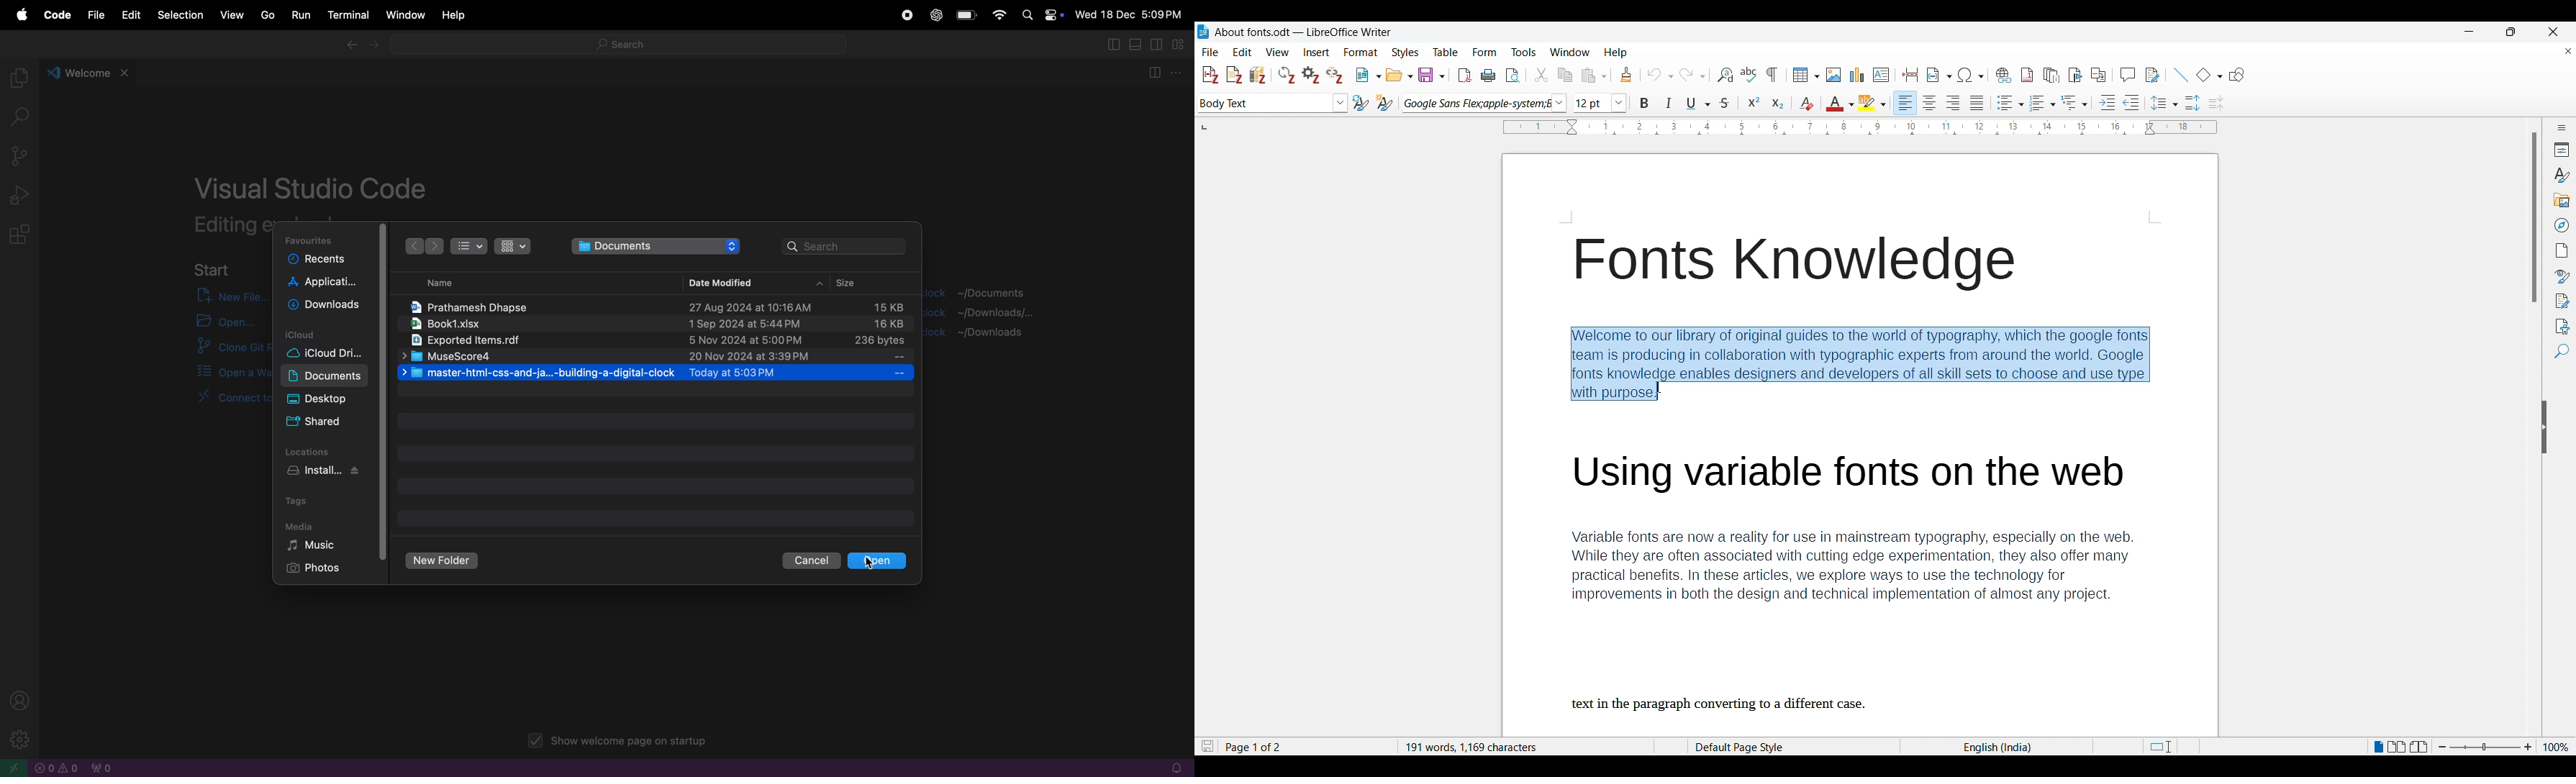 This screenshot has width=2576, height=784. I want to click on Edit menu, so click(1242, 52).